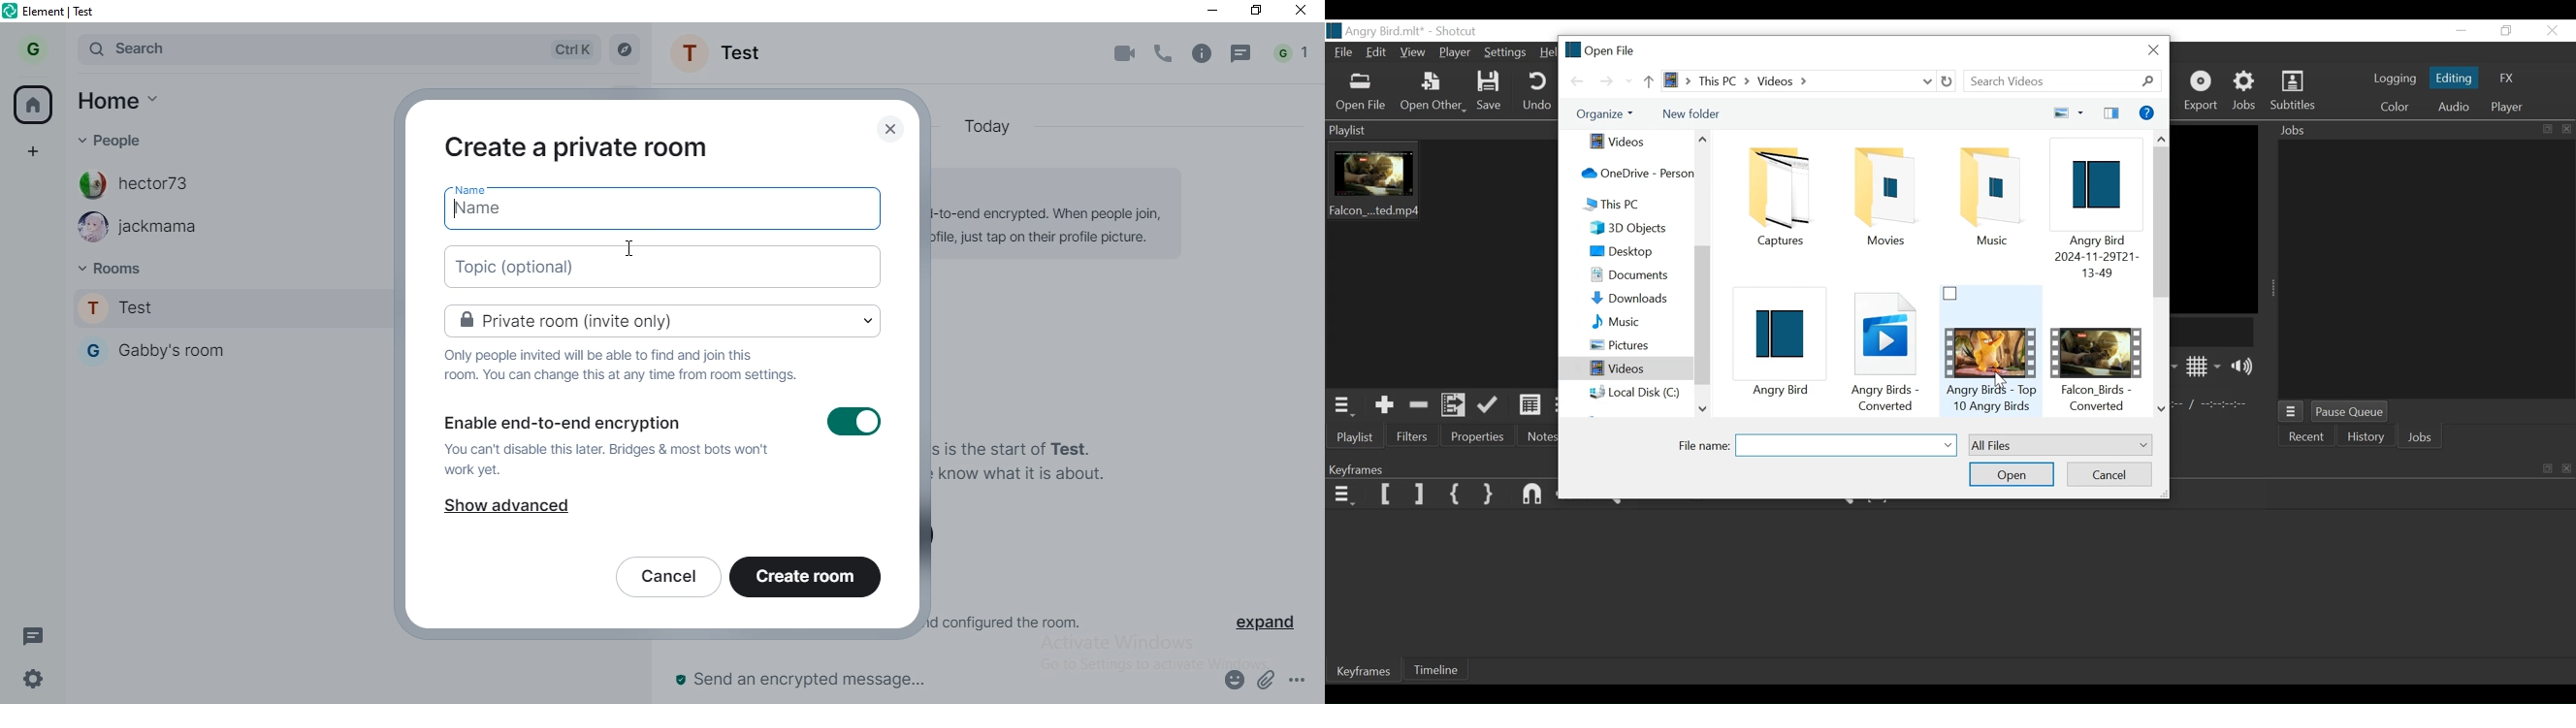 The image size is (2576, 728). Describe the element at coordinates (1304, 14) in the screenshot. I see `close` at that location.